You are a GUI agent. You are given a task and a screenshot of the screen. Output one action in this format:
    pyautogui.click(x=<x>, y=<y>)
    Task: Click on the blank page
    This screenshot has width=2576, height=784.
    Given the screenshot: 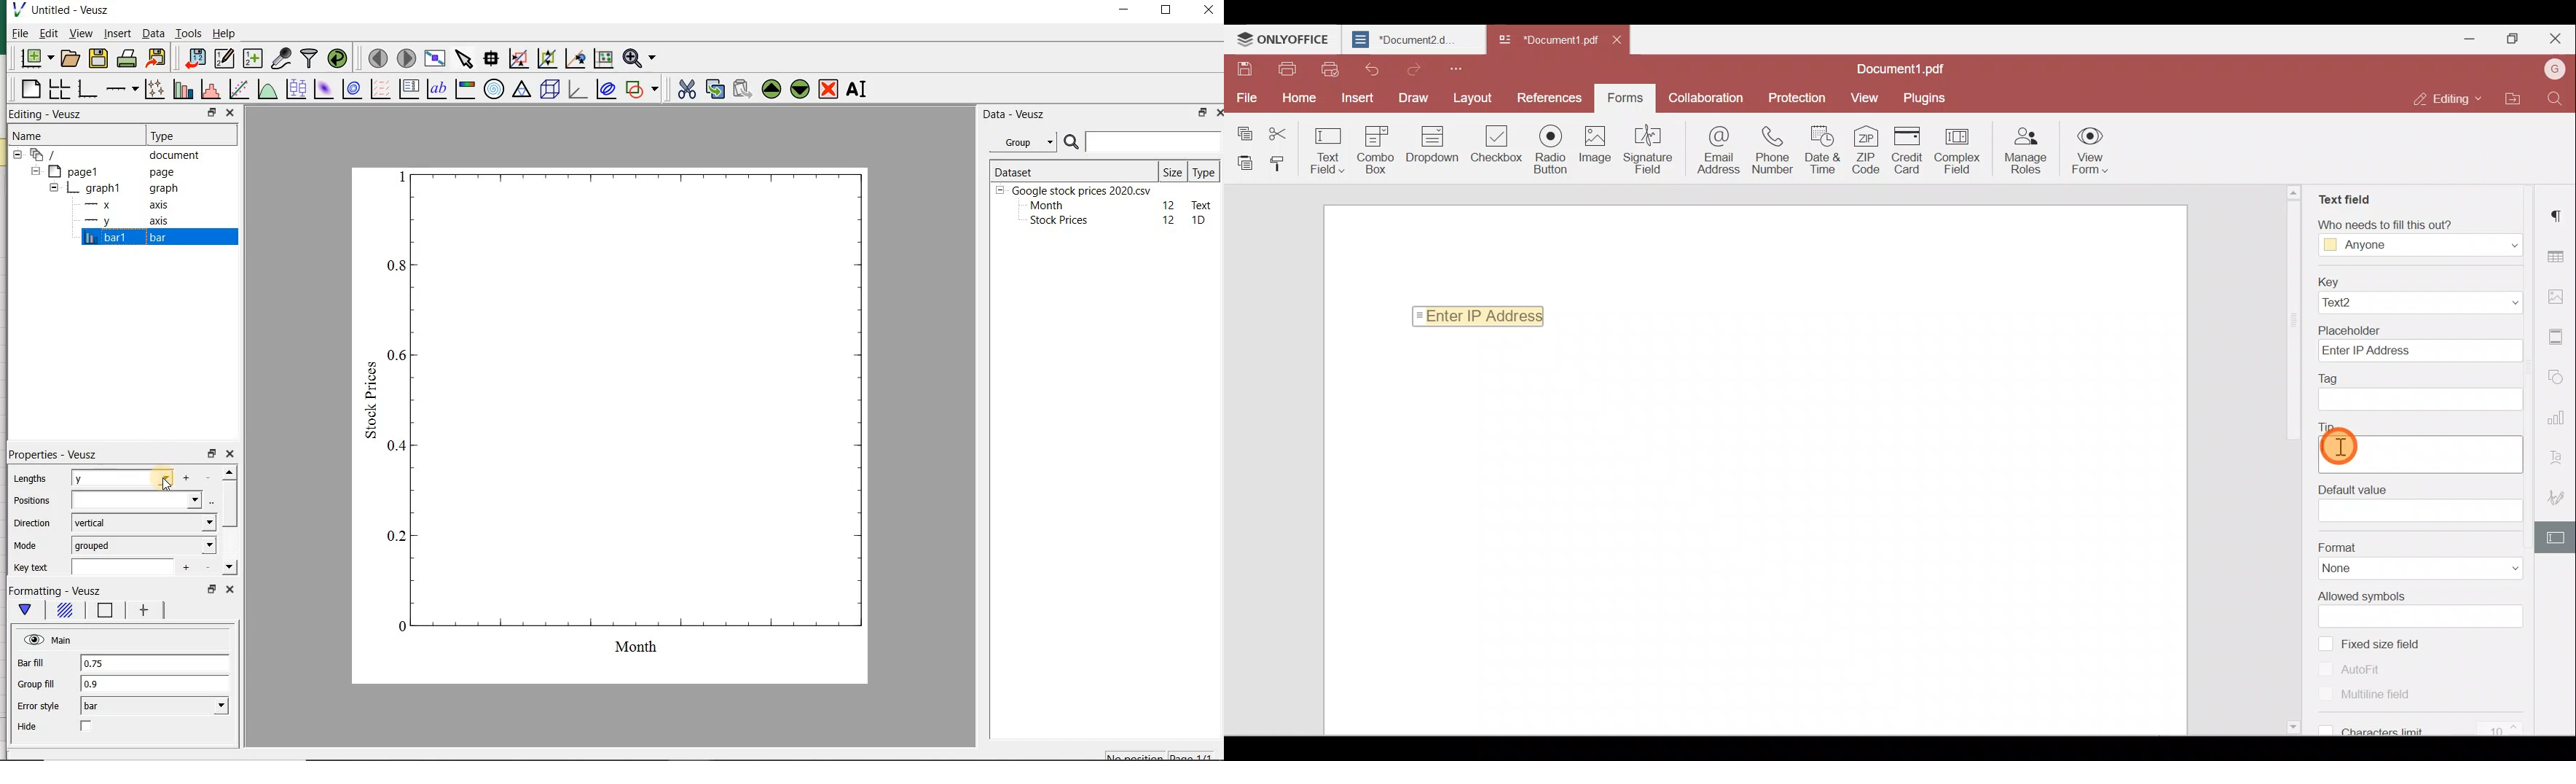 What is the action you would take?
    pyautogui.click(x=30, y=91)
    